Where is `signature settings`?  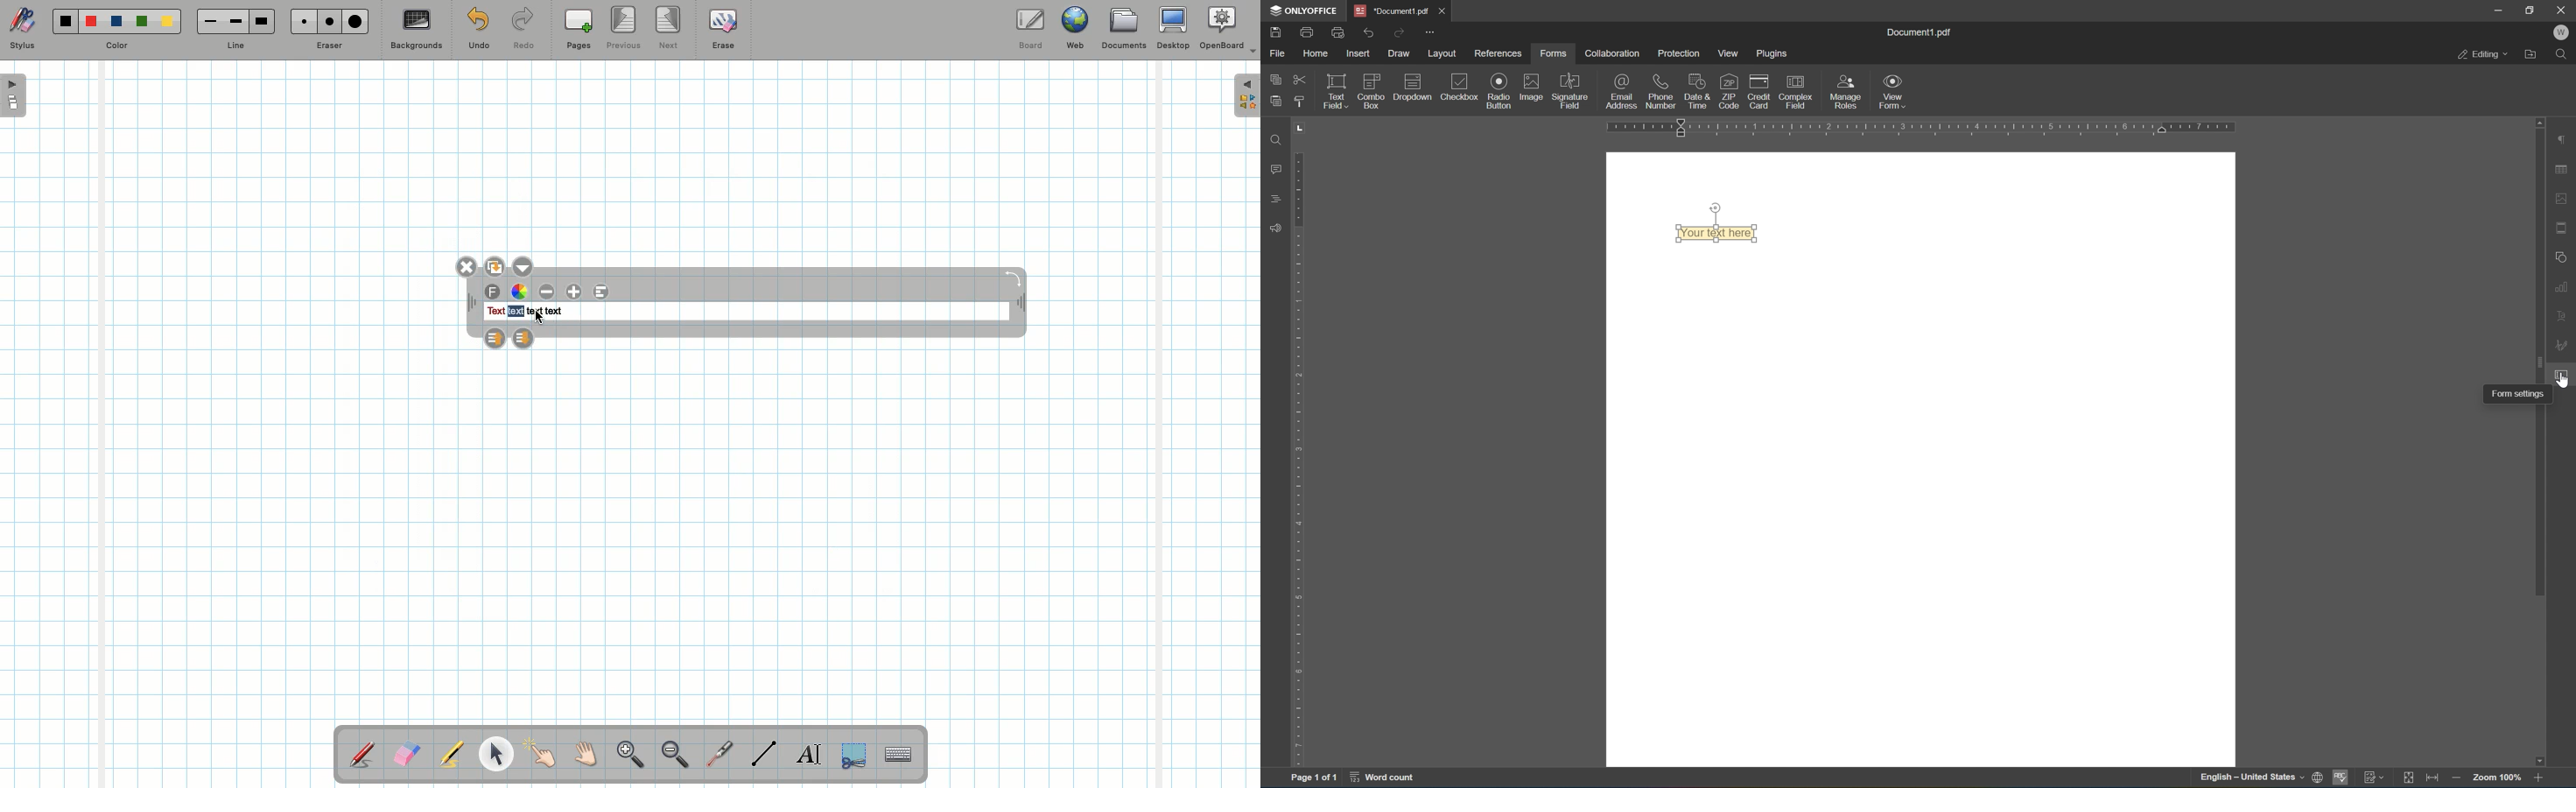
signature settings is located at coordinates (2564, 347).